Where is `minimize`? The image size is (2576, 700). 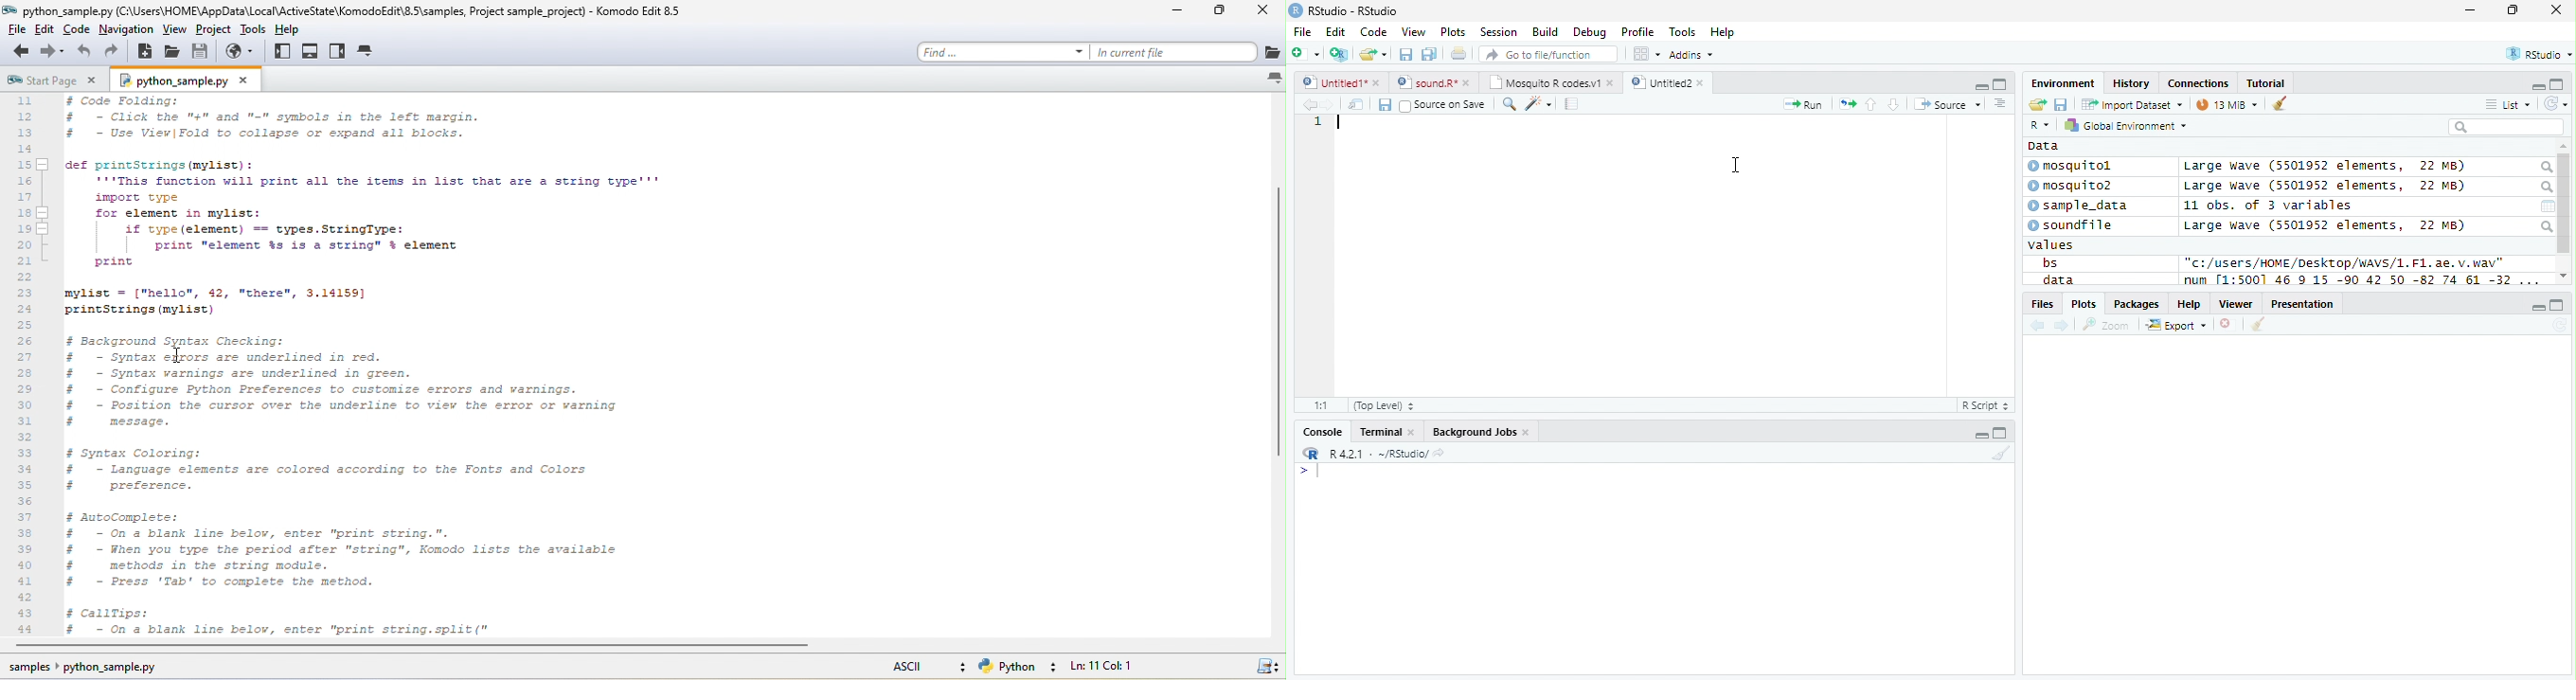 minimize is located at coordinates (2472, 9).